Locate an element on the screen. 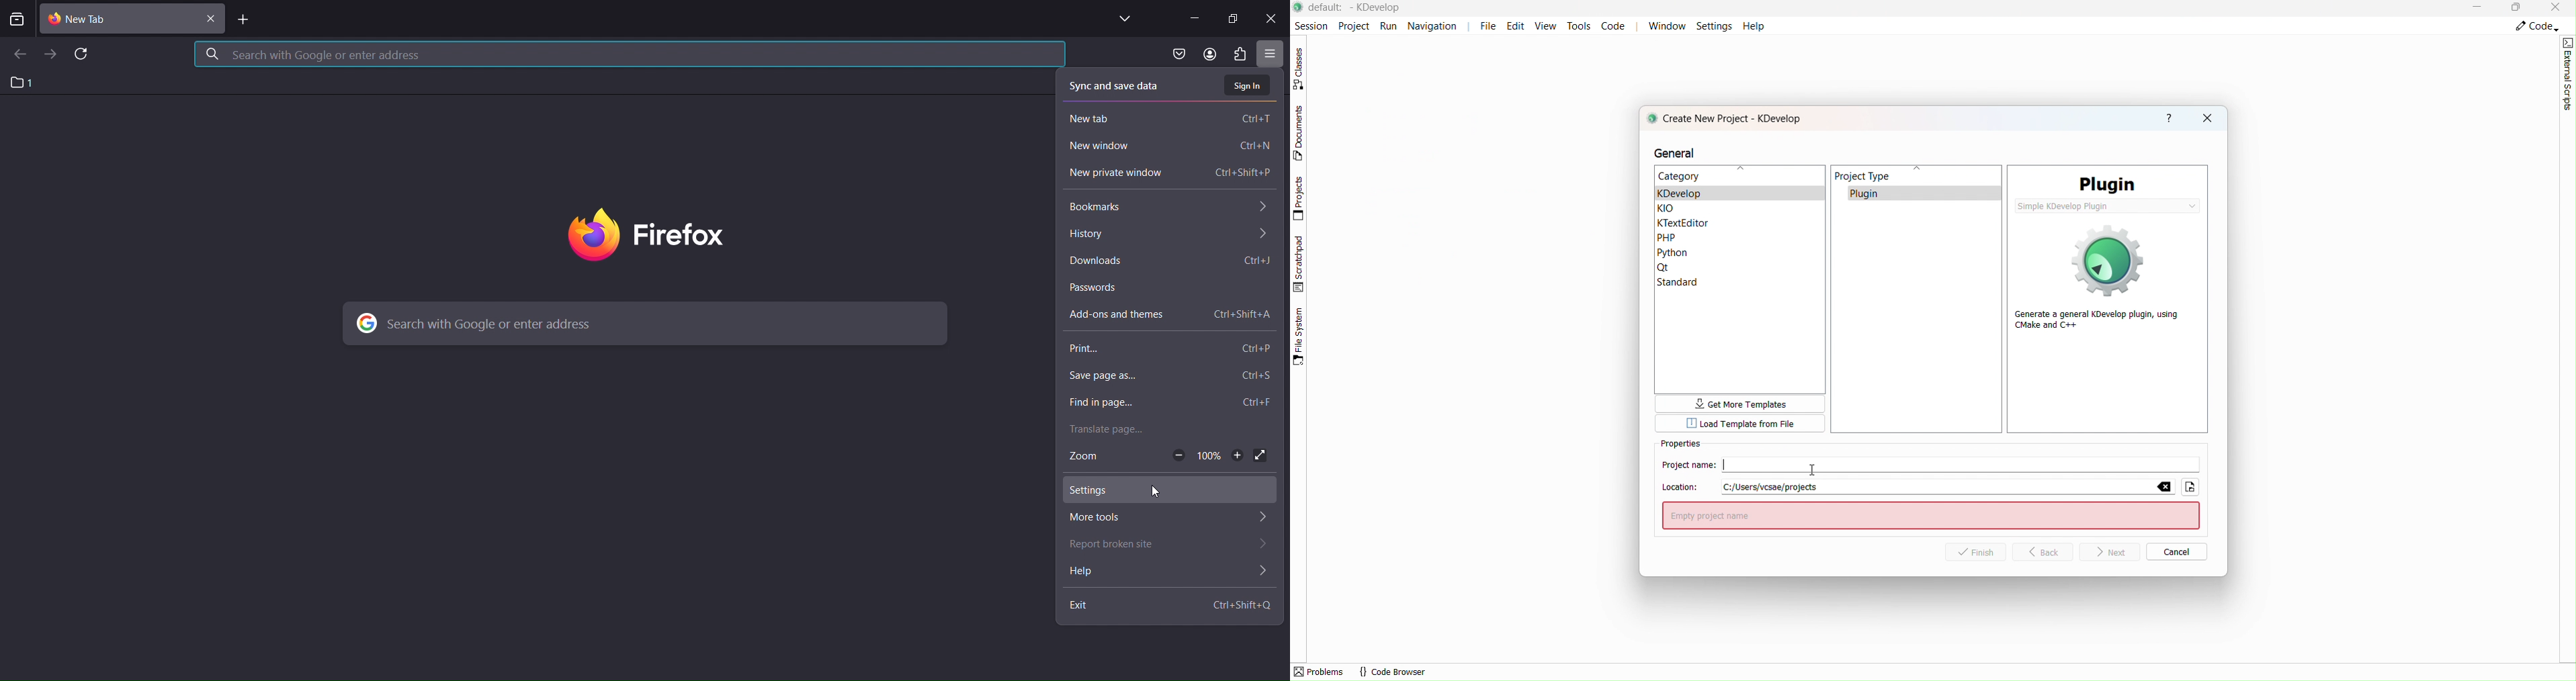  PLugin is located at coordinates (2108, 181).